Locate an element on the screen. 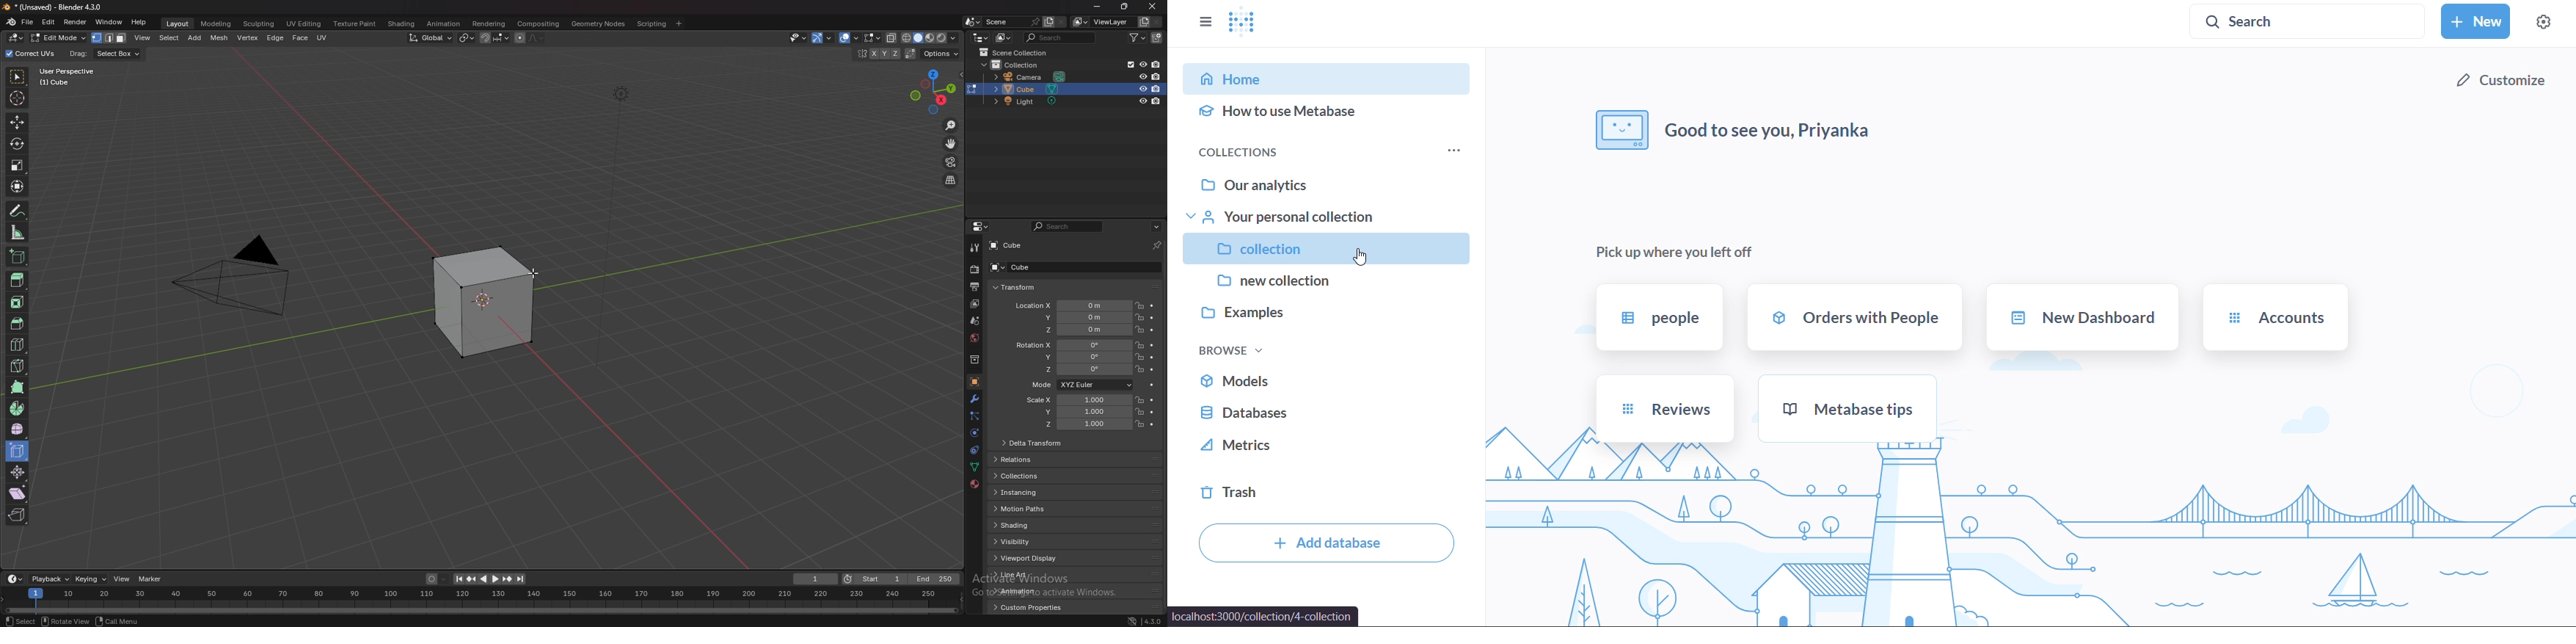  add databse is located at coordinates (1324, 545).